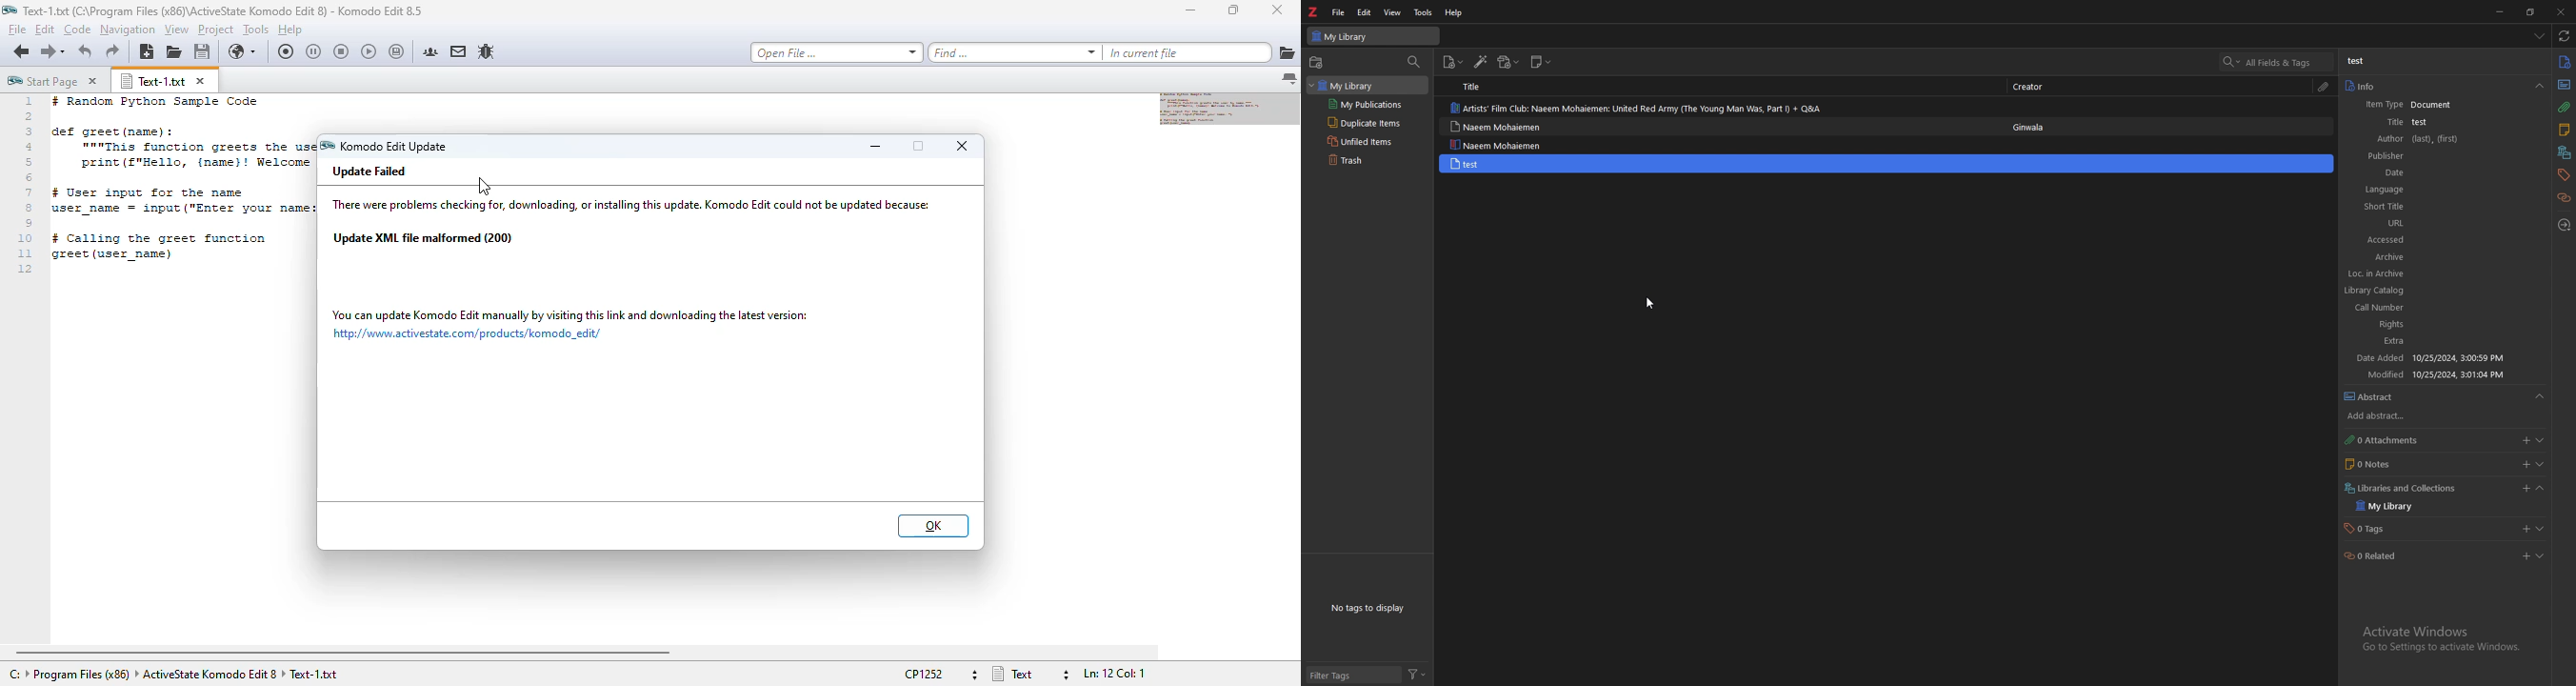 The image size is (2576, 700). I want to click on test, so click(2357, 60).